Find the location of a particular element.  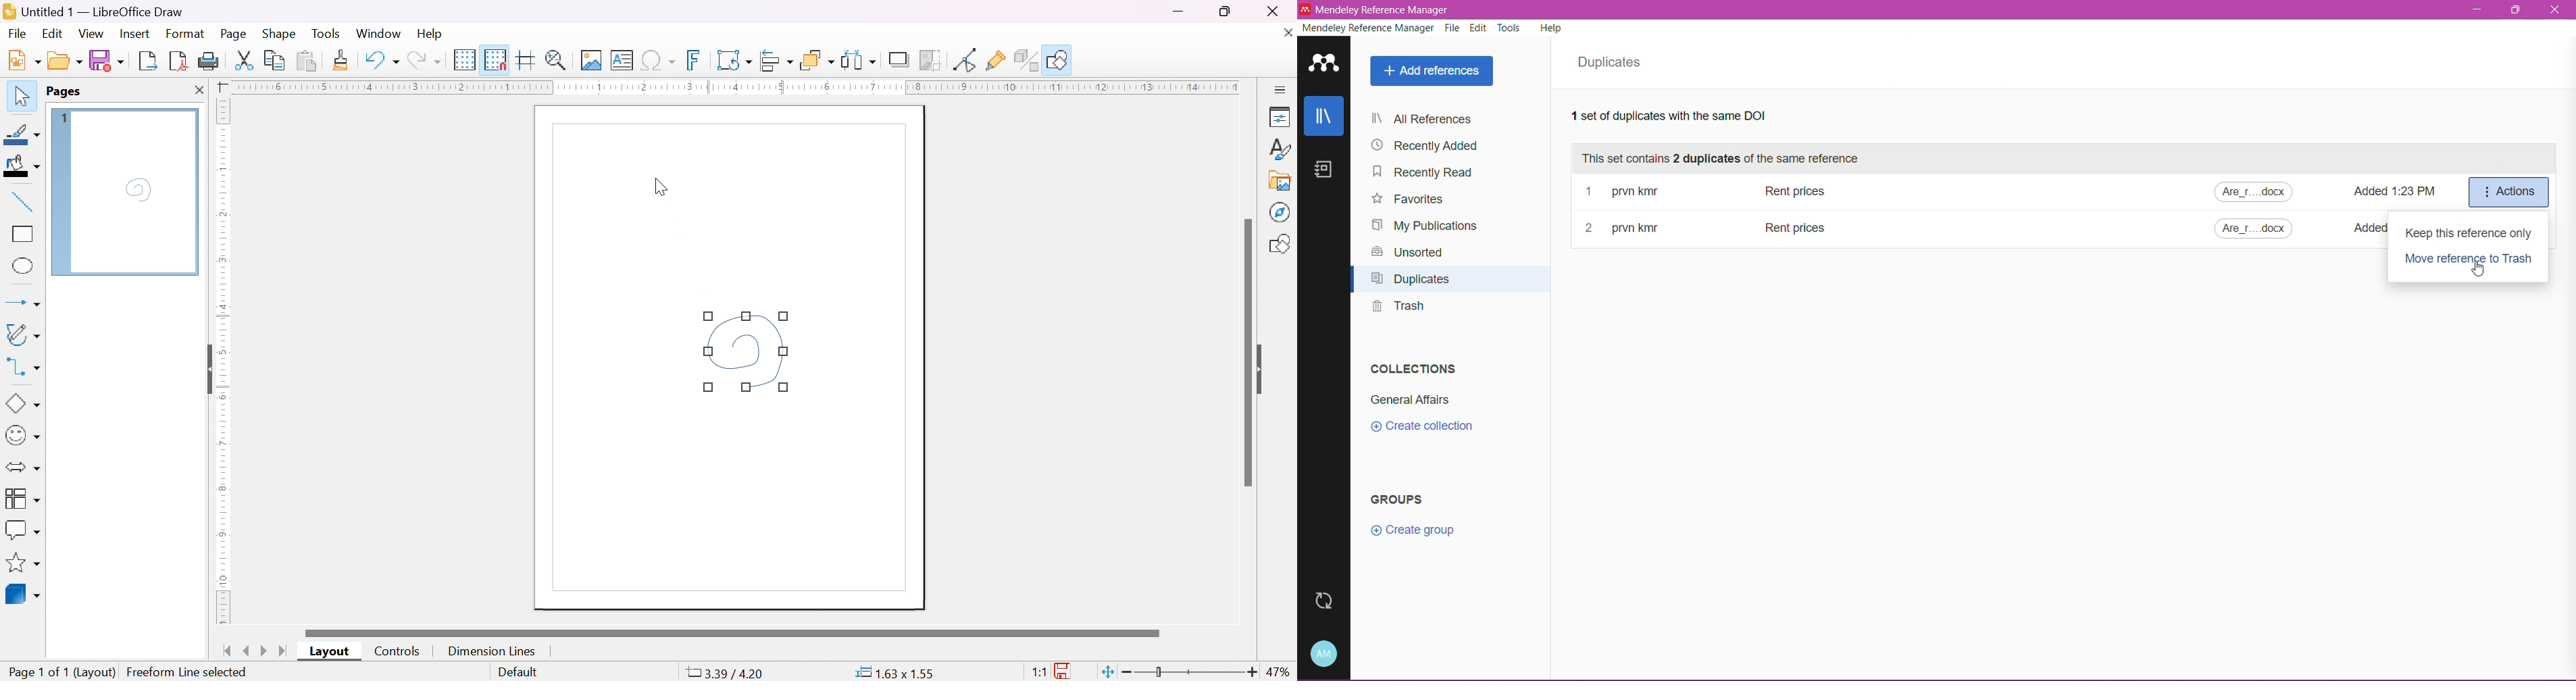

Collections is located at coordinates (1410, 366).